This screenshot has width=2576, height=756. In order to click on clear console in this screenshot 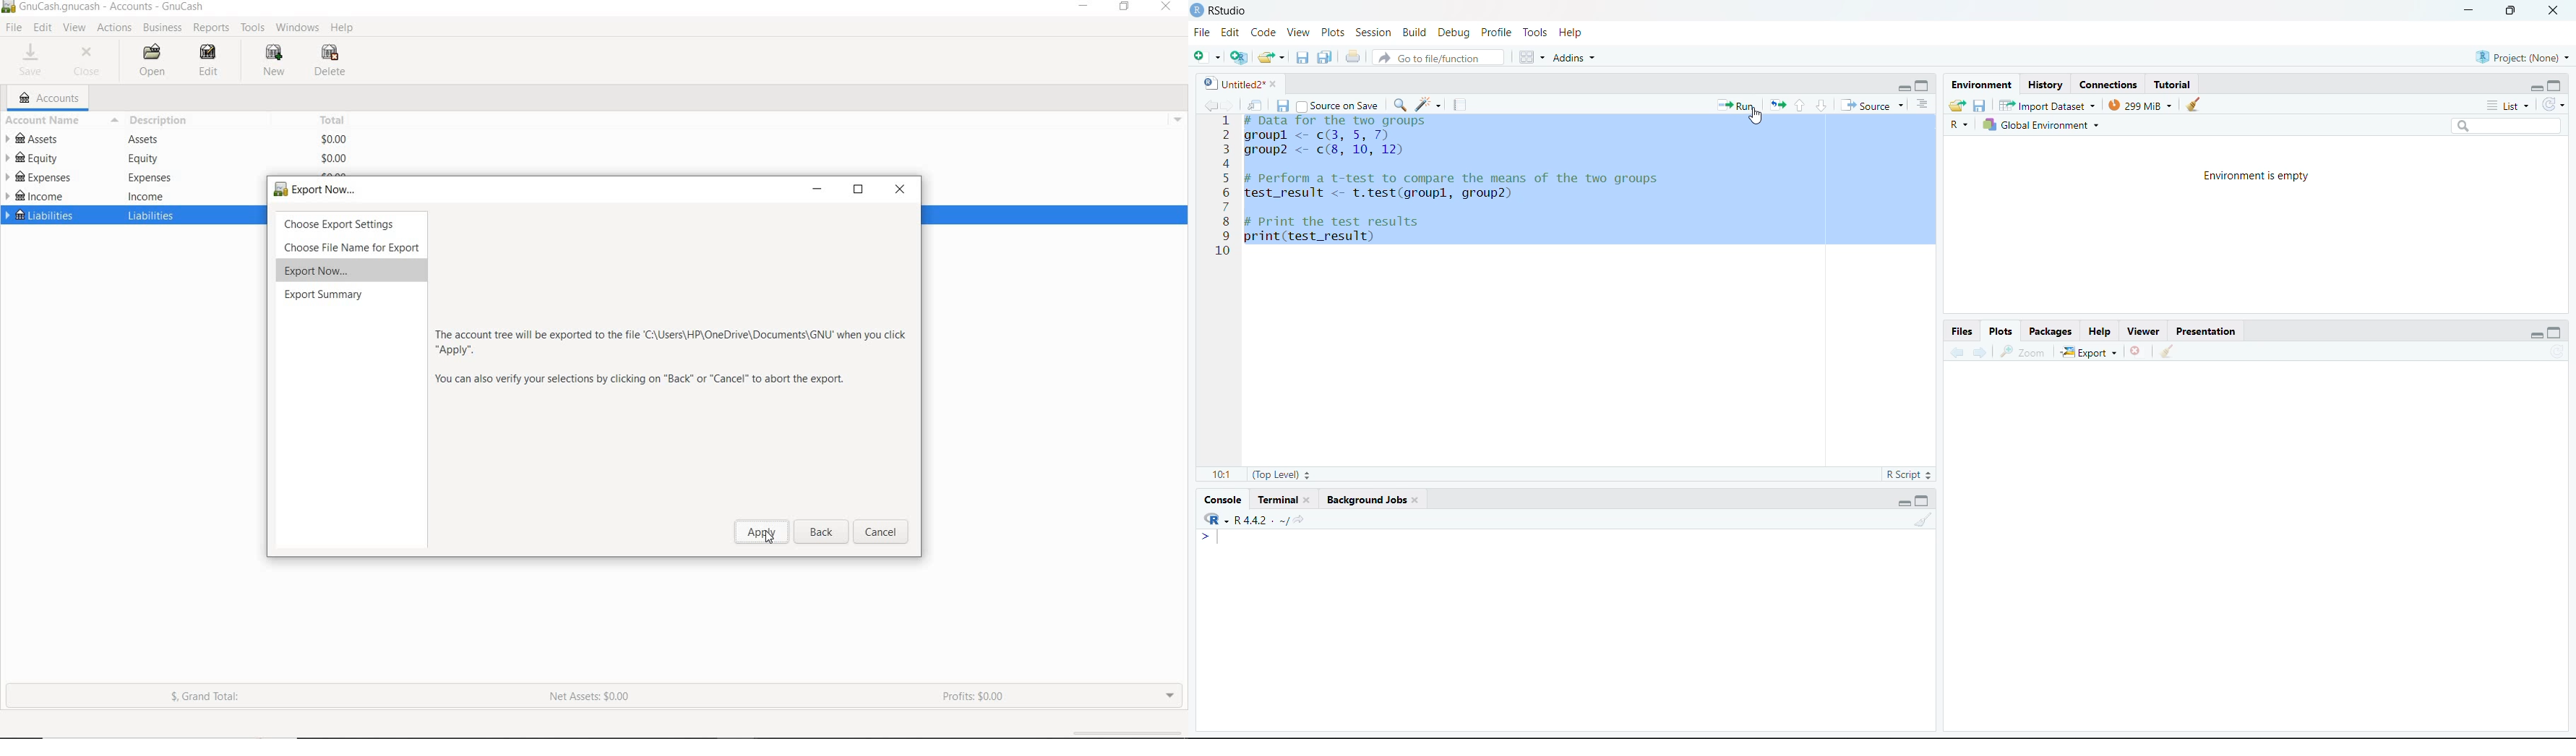, I will do `click(1921, 519)`.